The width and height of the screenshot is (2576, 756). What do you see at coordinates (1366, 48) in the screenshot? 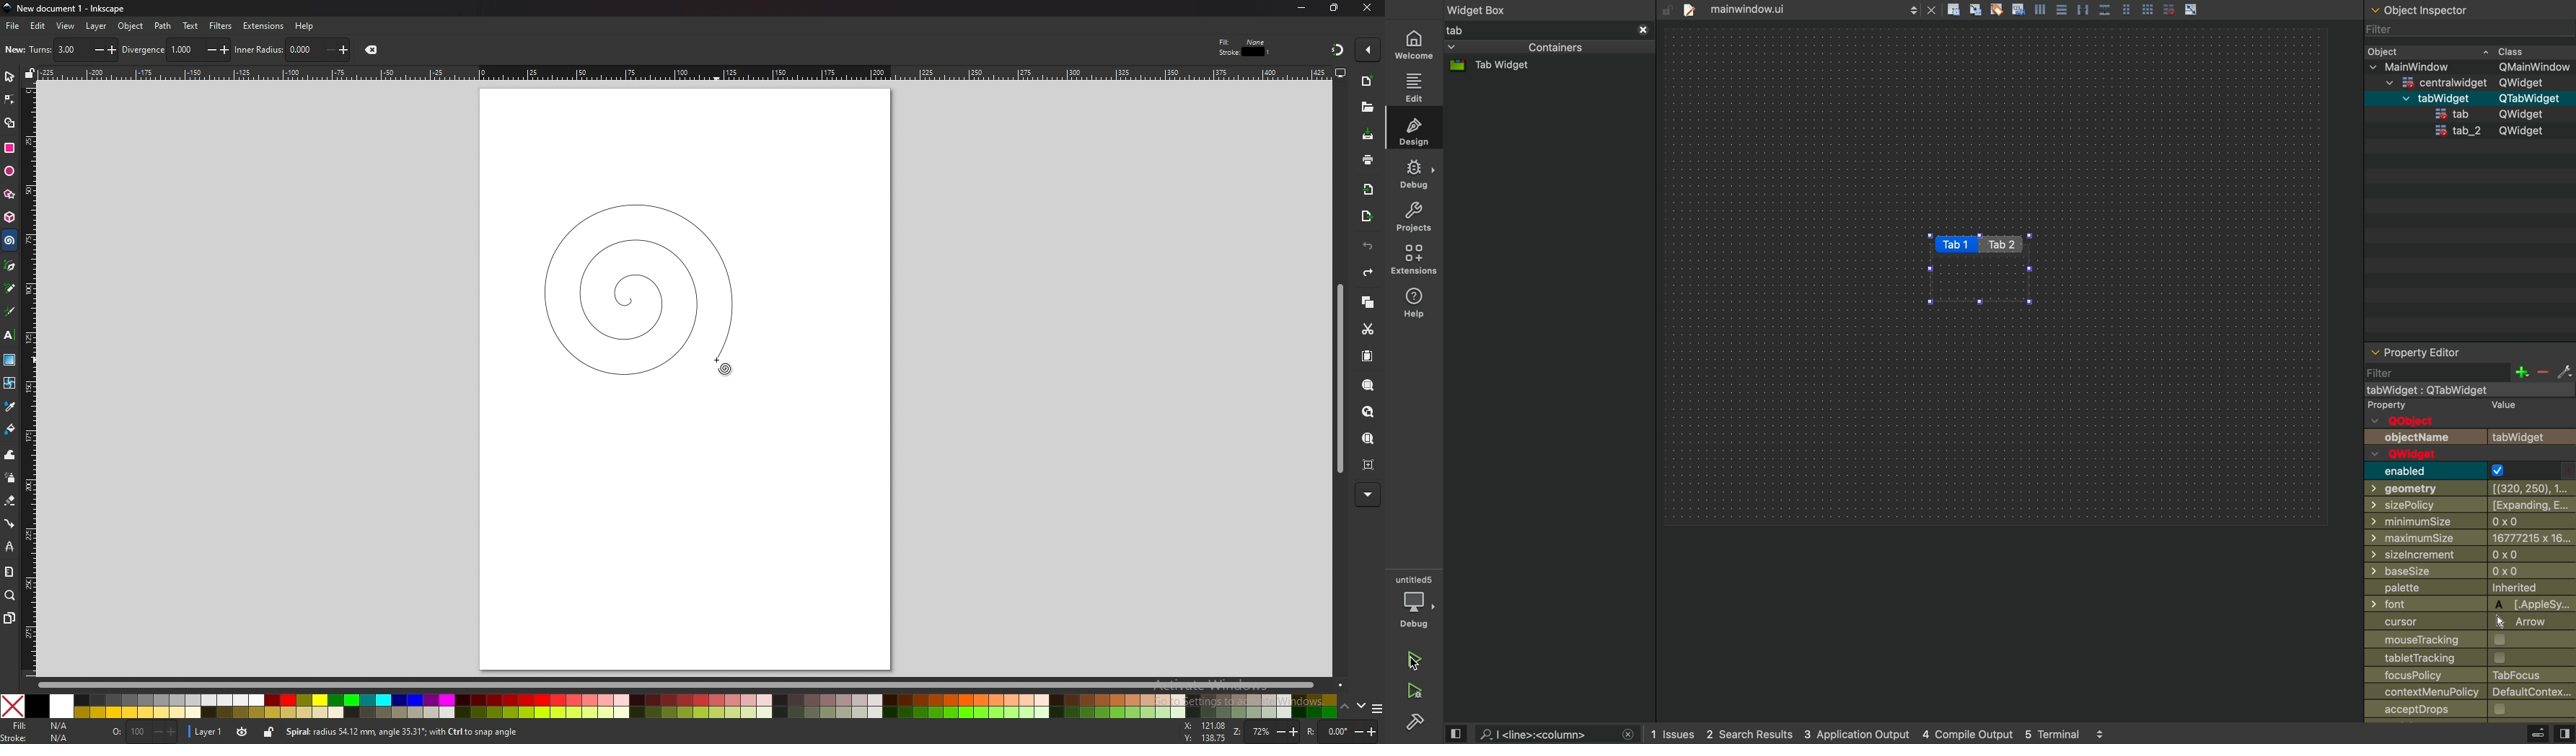
I see `enable snapping` at bounding box center [1366, 48].